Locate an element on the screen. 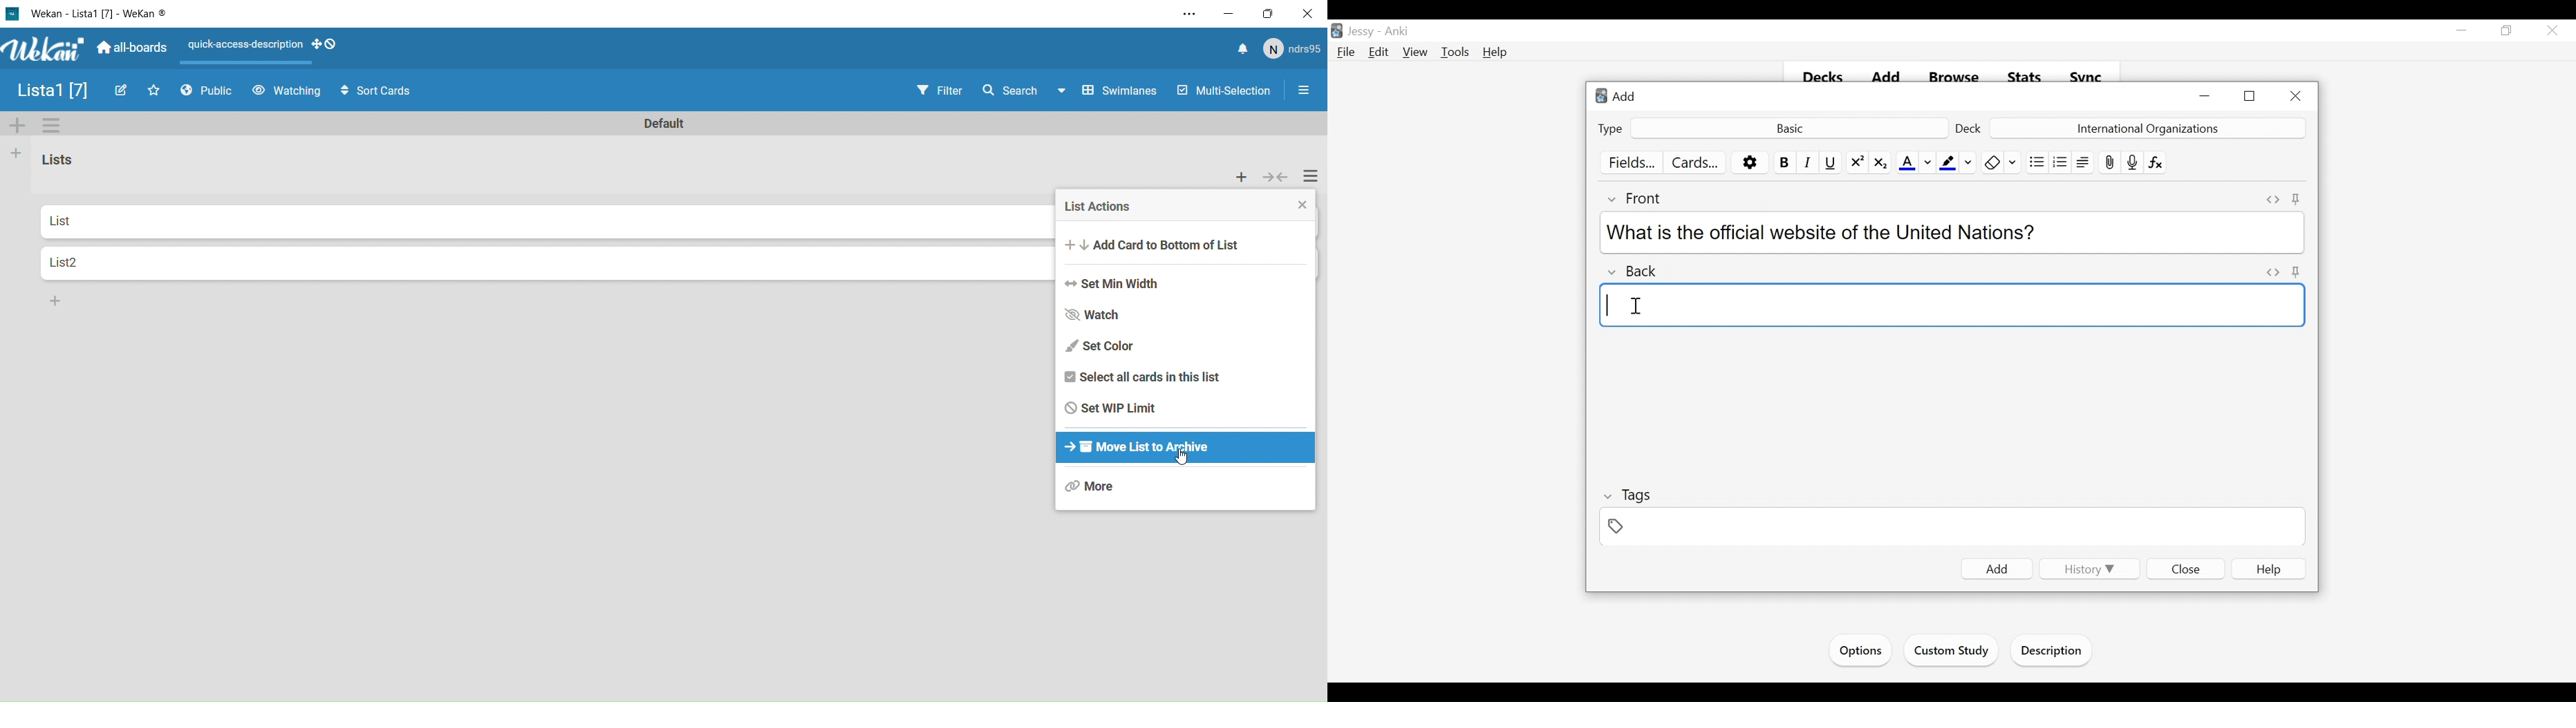 The width and height of the screenshot is (2576, 728). Description is located at coordinates (2053, 653).